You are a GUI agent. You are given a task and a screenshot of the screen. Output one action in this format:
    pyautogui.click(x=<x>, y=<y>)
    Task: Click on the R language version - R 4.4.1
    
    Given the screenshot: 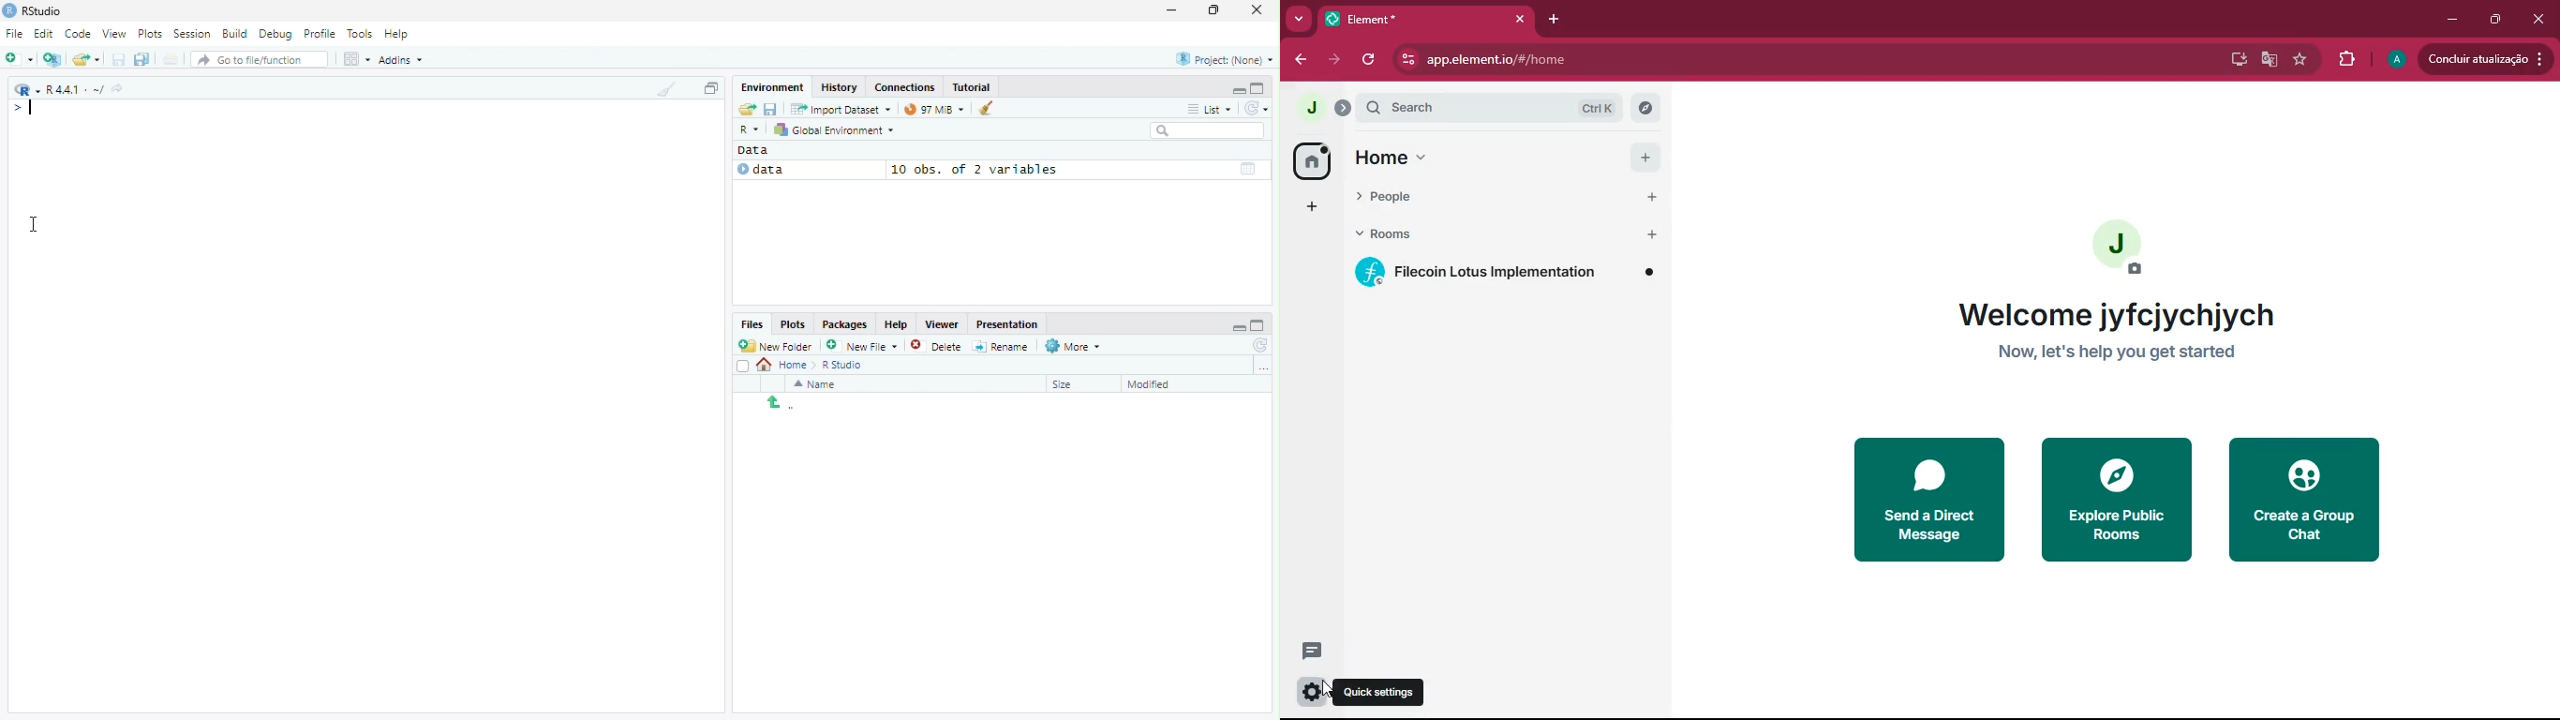 What is the action you would take?
    pyautogui.click(x=75, y=88)
    